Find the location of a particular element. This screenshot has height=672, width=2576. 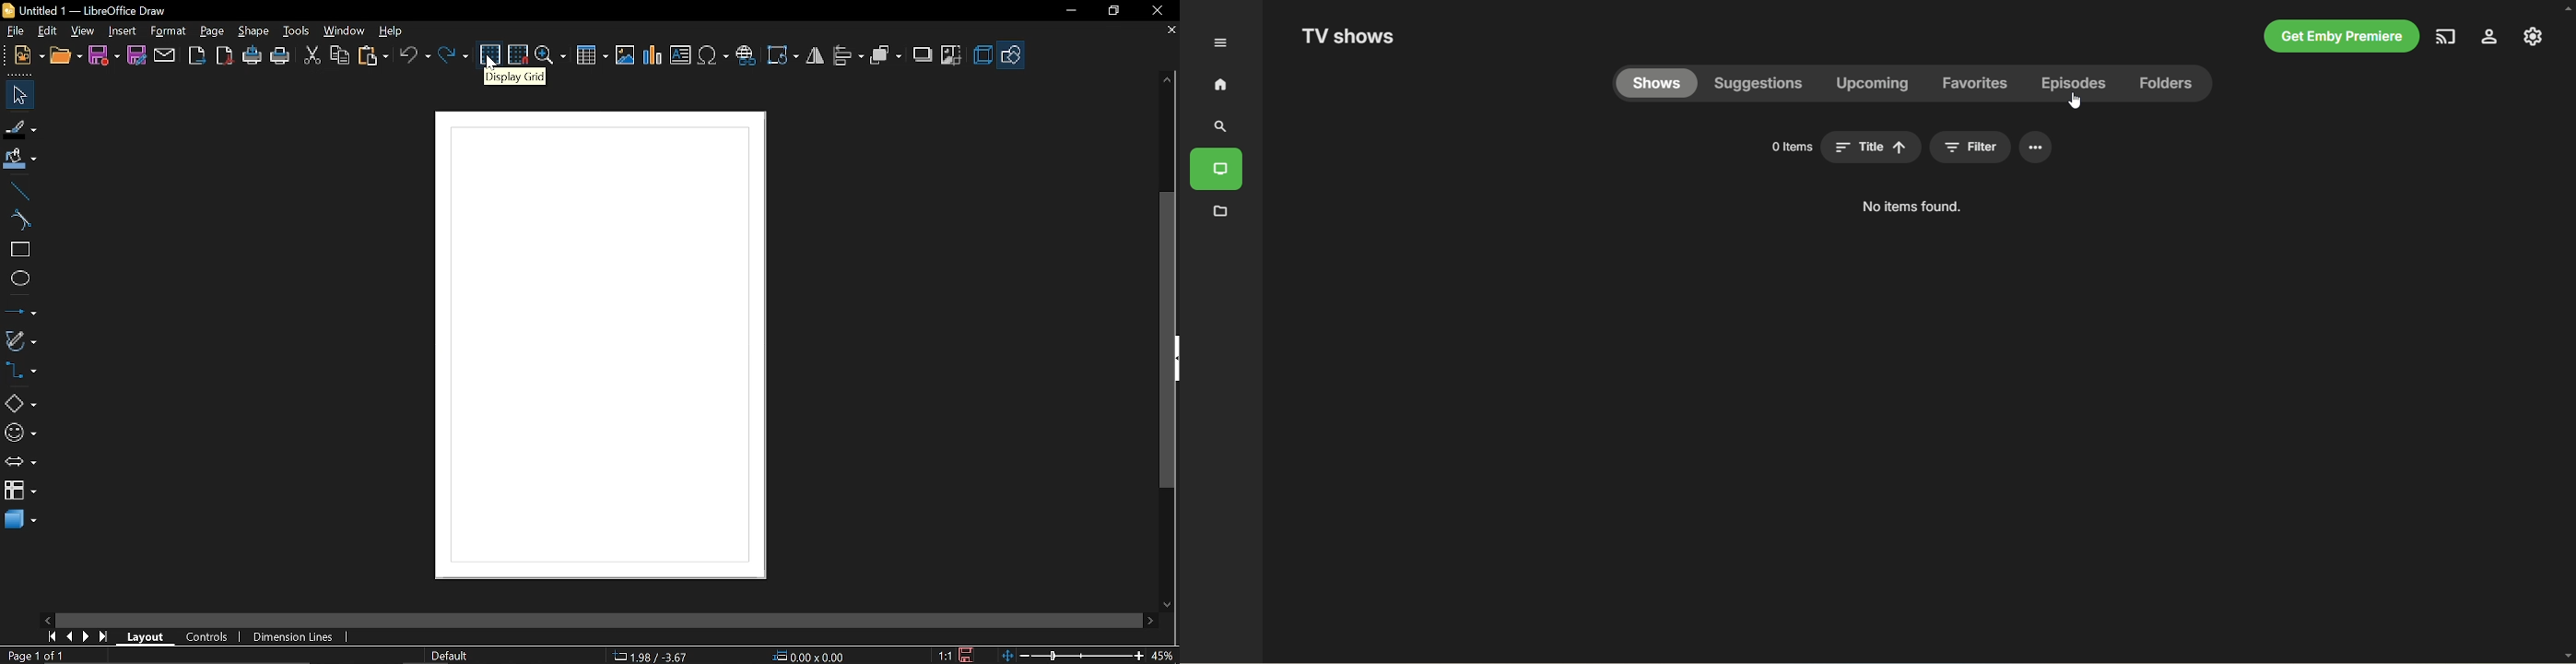

1.98/-3.67 is located at coordinates (654, 656).